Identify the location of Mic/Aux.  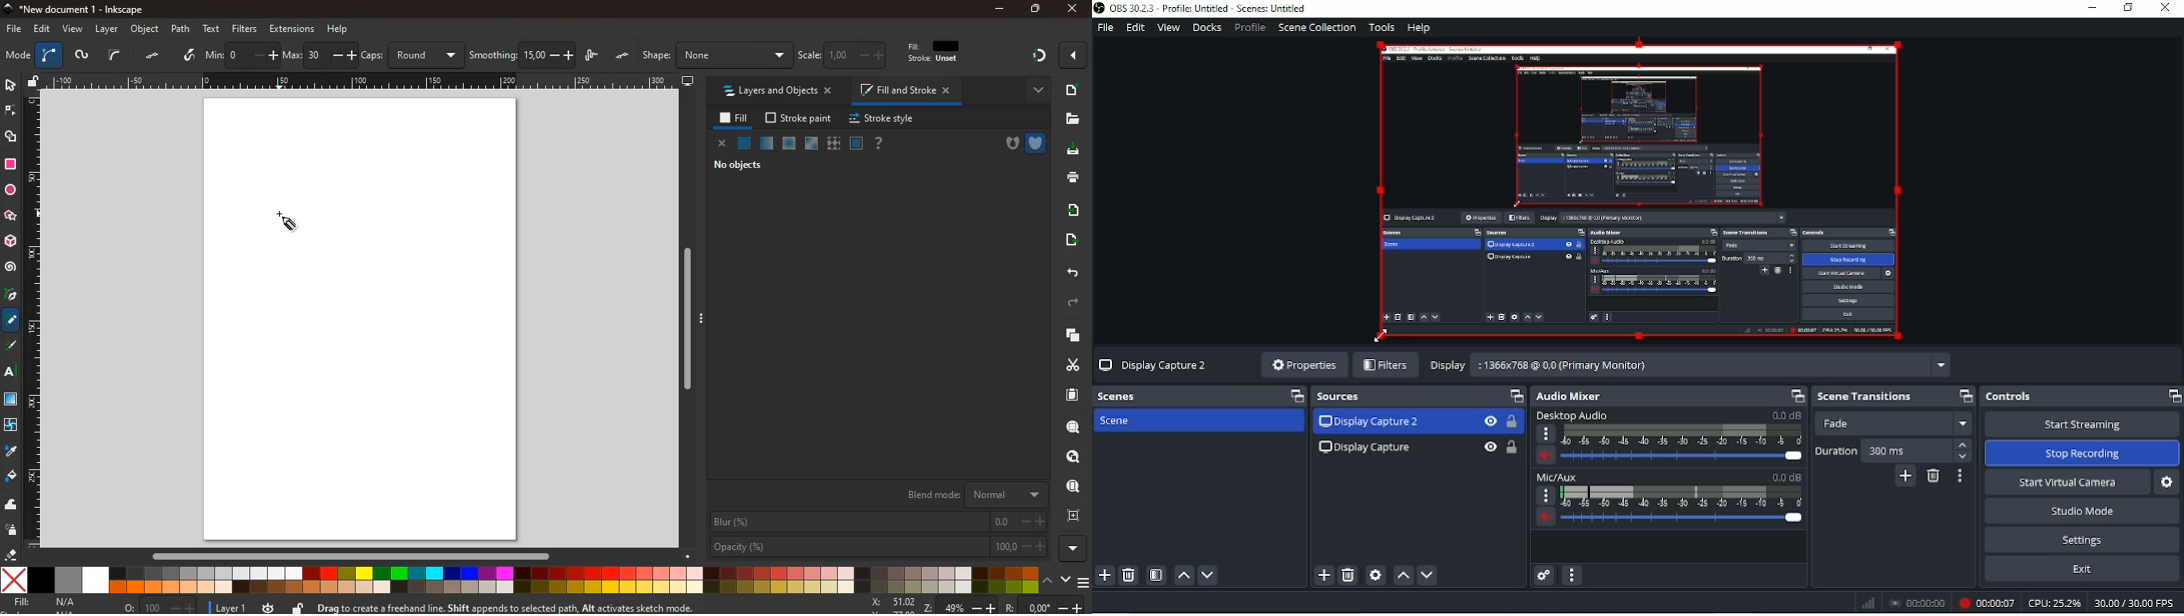
(1558, 476).